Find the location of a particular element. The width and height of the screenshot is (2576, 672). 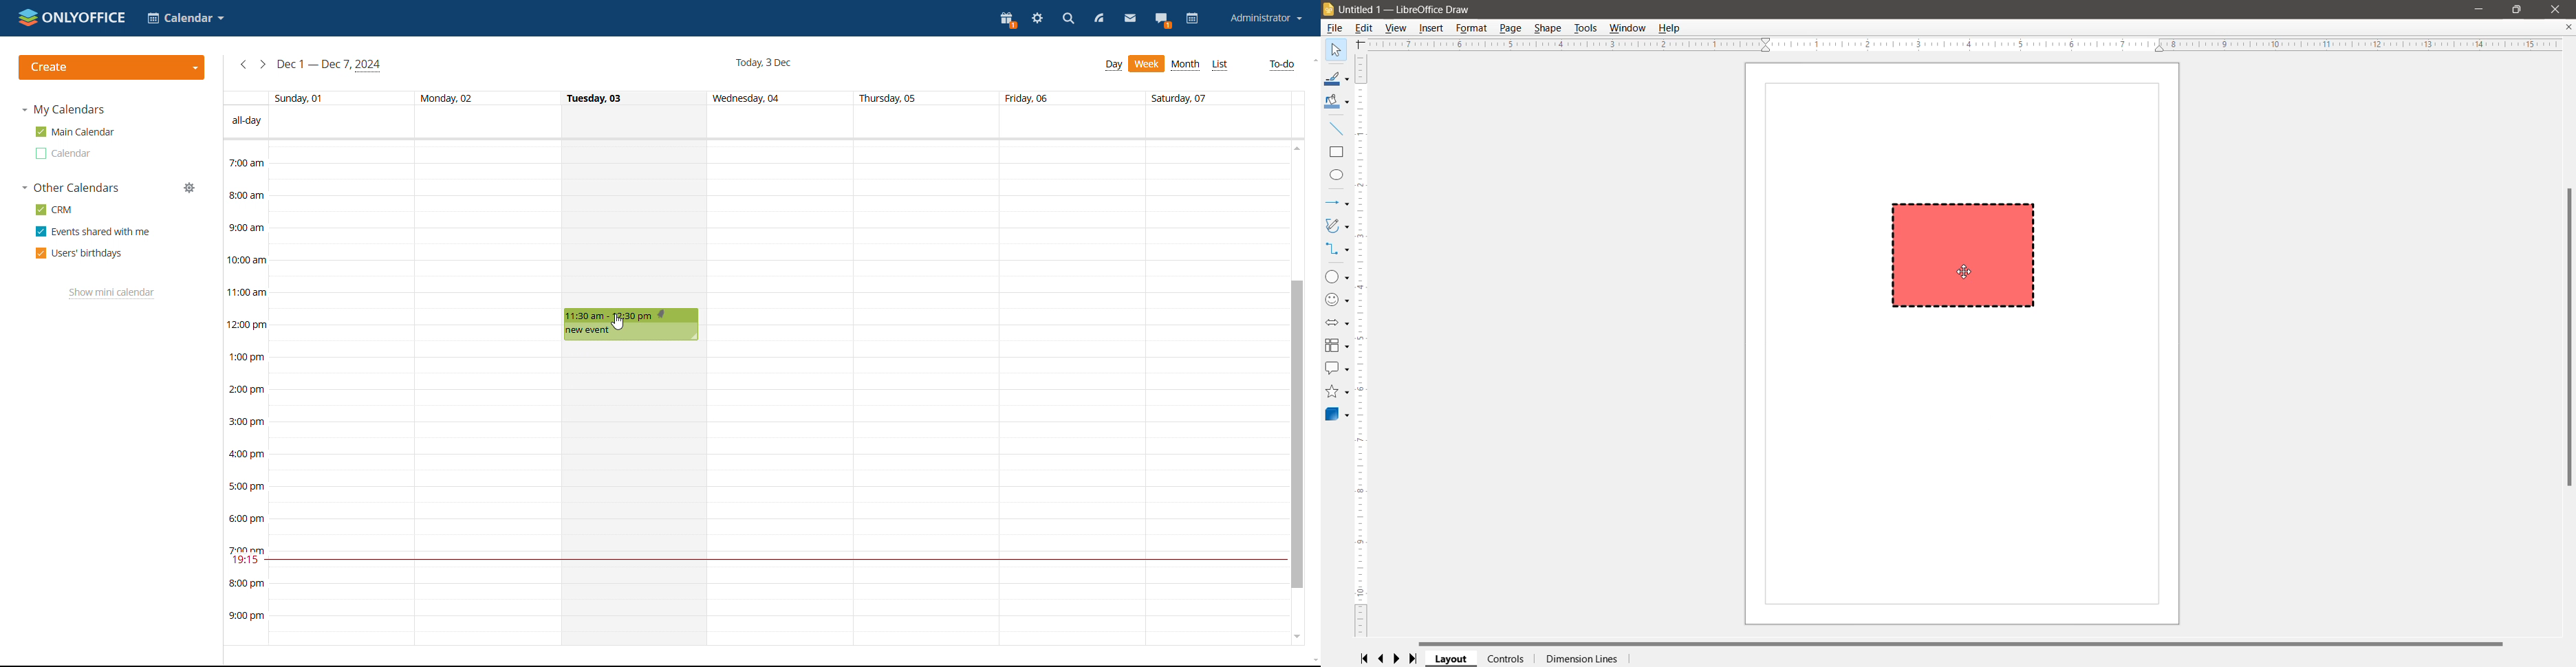

Insert Line is located at coordinates (1337, 129).